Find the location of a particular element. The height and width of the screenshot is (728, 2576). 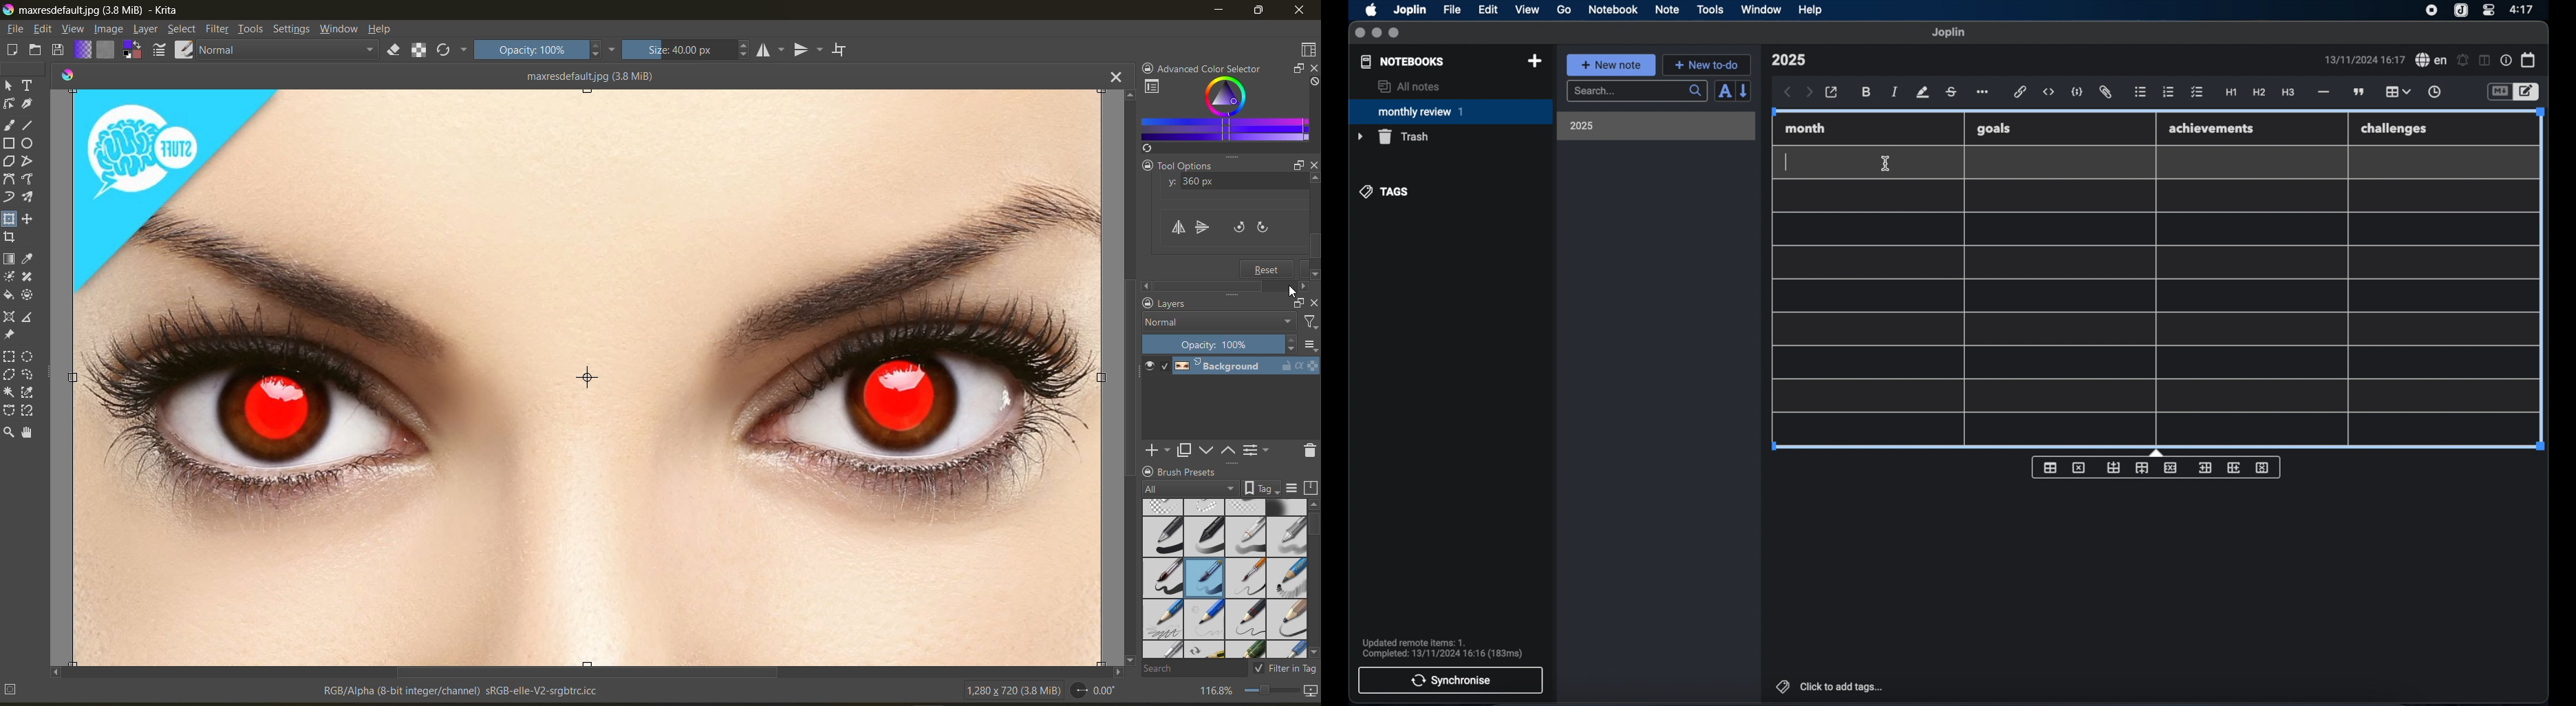

highlight is located at coordinates (1922, 92).